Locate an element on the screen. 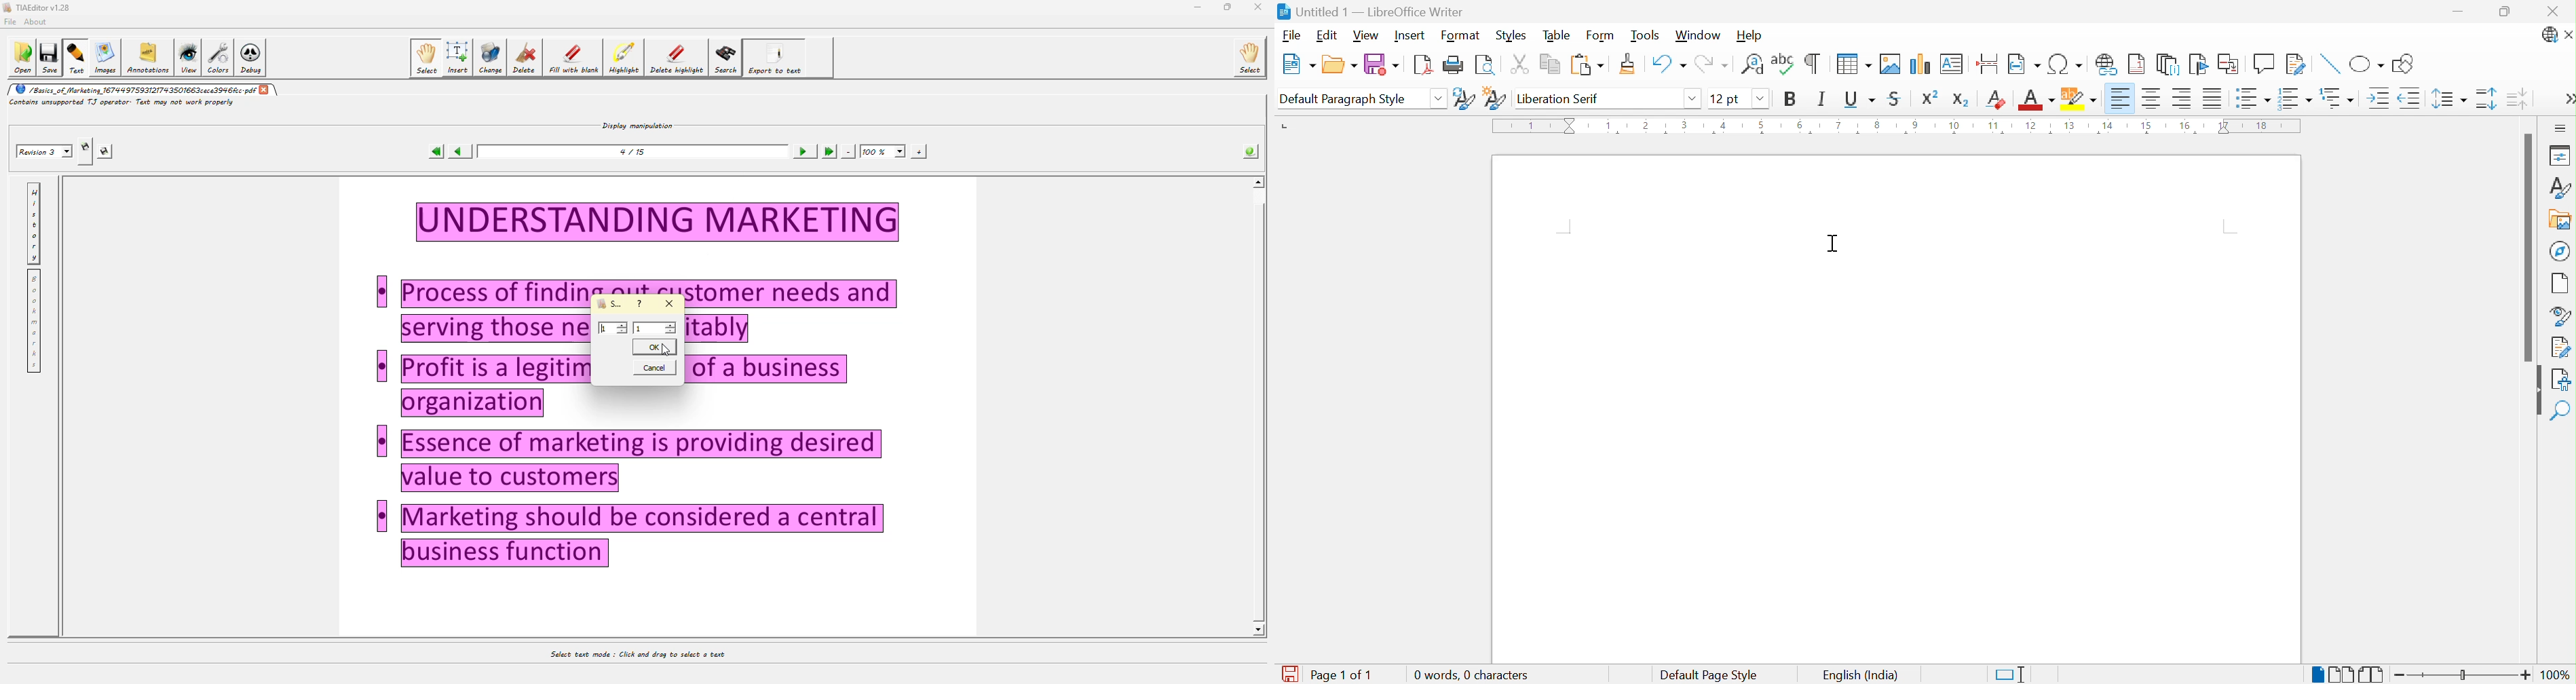  Untitled 1 - LibreOffice Writer is located at coordinates (1372, 11).